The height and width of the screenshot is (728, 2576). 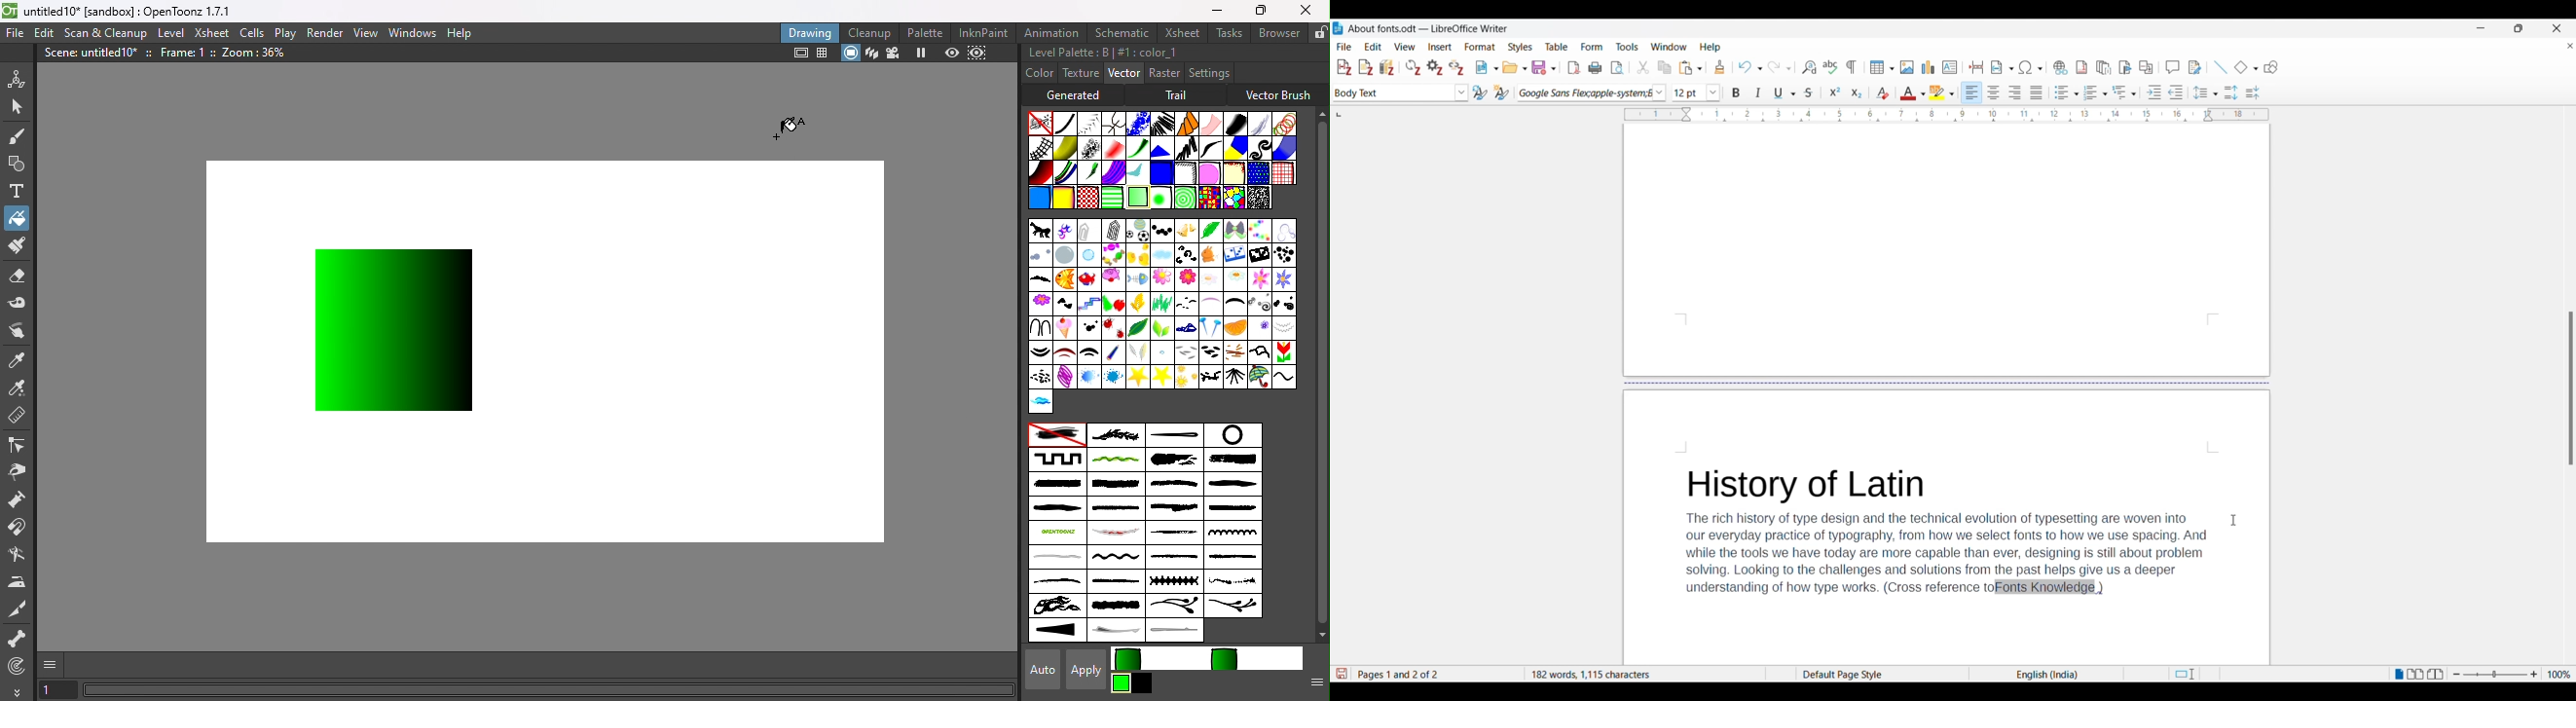 What do you see at coordinates (1142, 352) in the screenshot?
I see `plum` at bounding box center [1142, 352].